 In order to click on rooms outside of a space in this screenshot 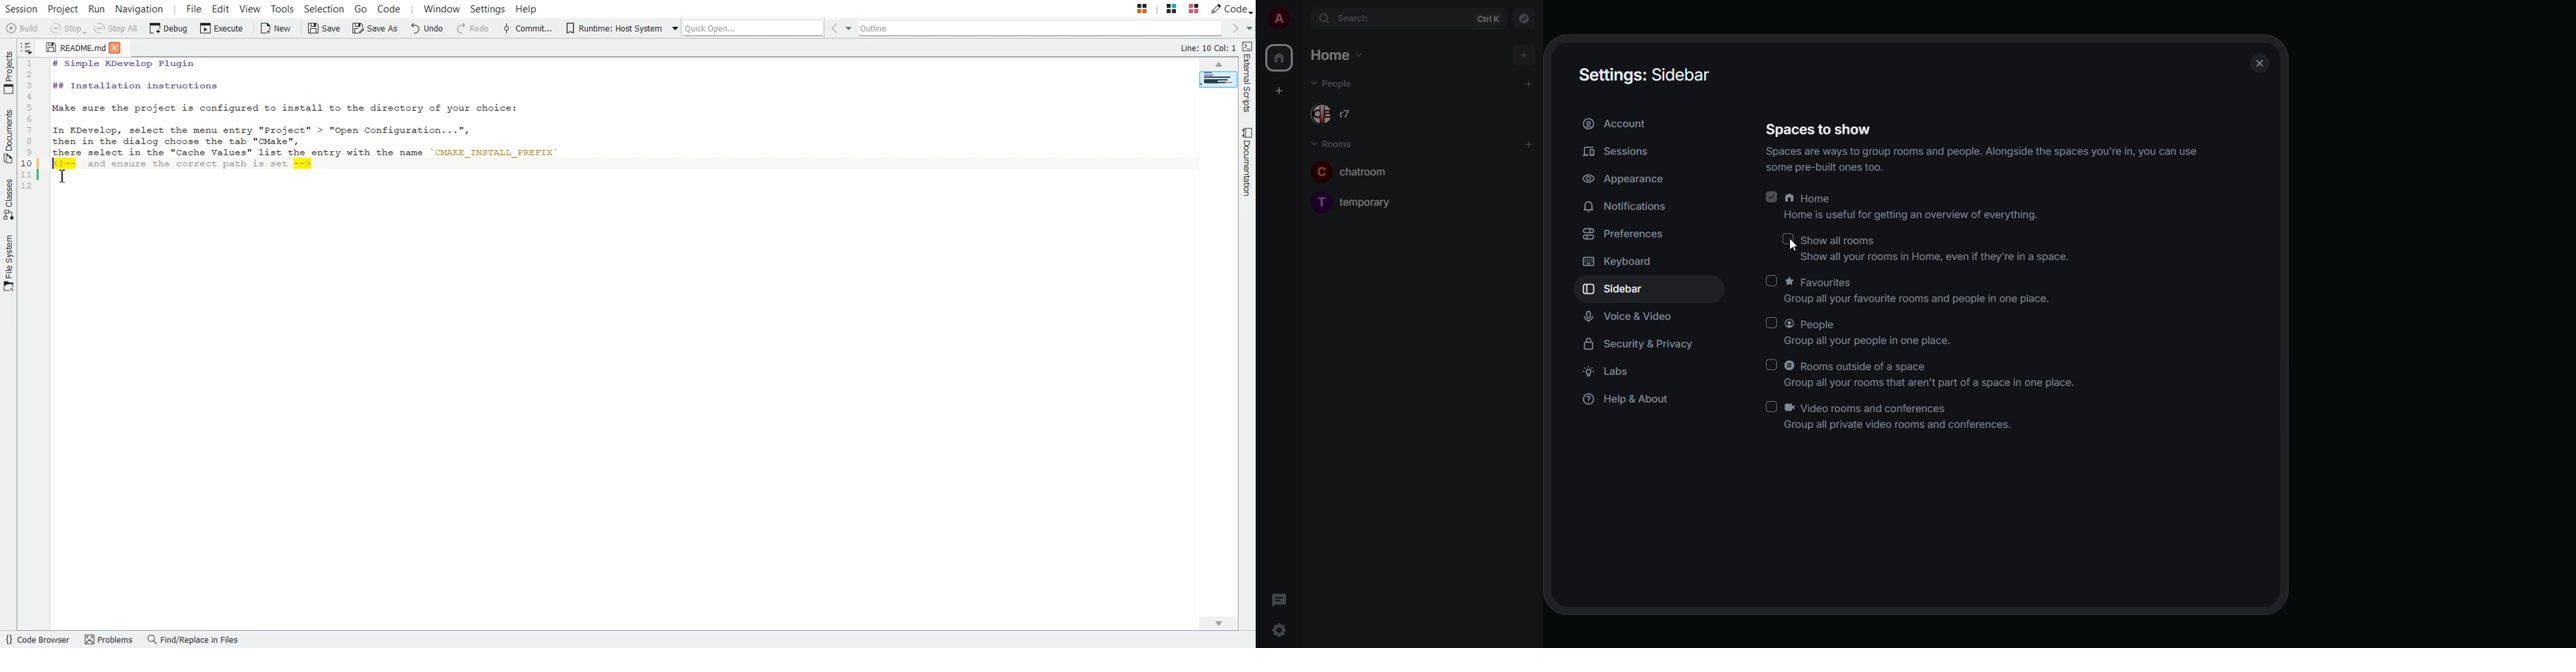, I will do `click(1931, 375)`.